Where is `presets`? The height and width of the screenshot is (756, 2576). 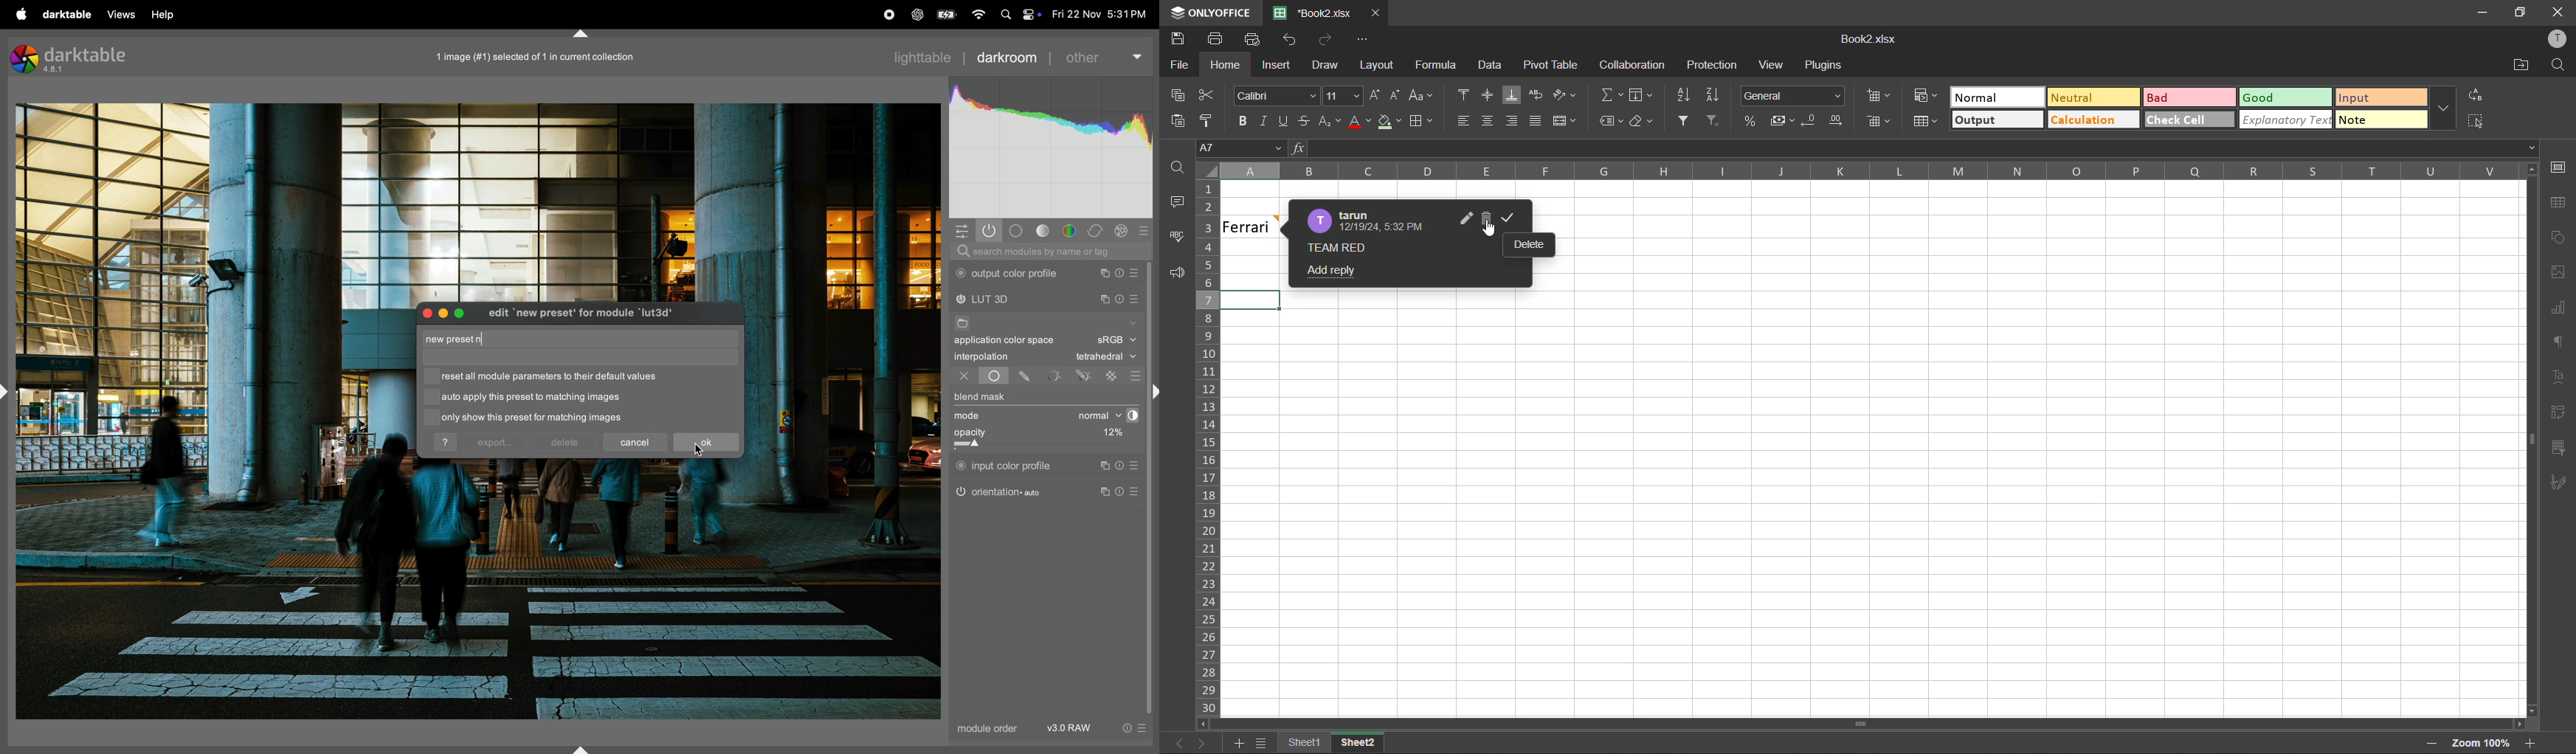 presets is located at coordinates (1138, 492).